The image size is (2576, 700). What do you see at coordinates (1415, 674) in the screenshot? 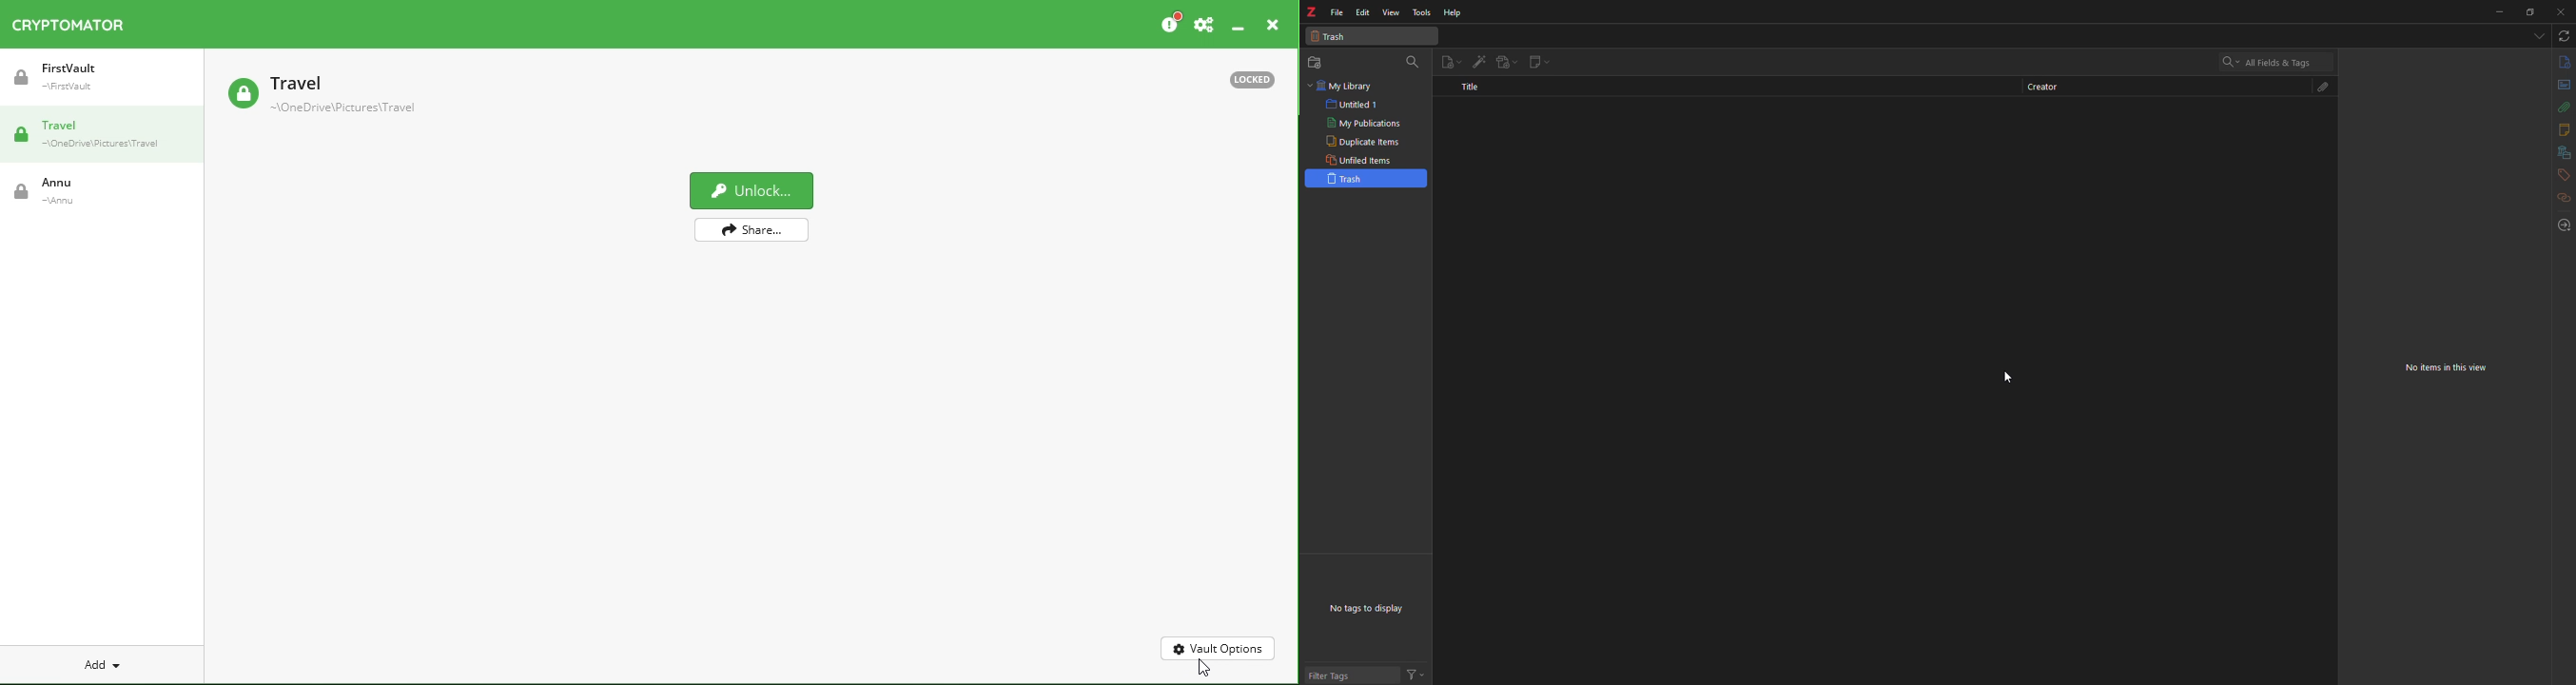
I see `` at bounding box center [1415, 674].